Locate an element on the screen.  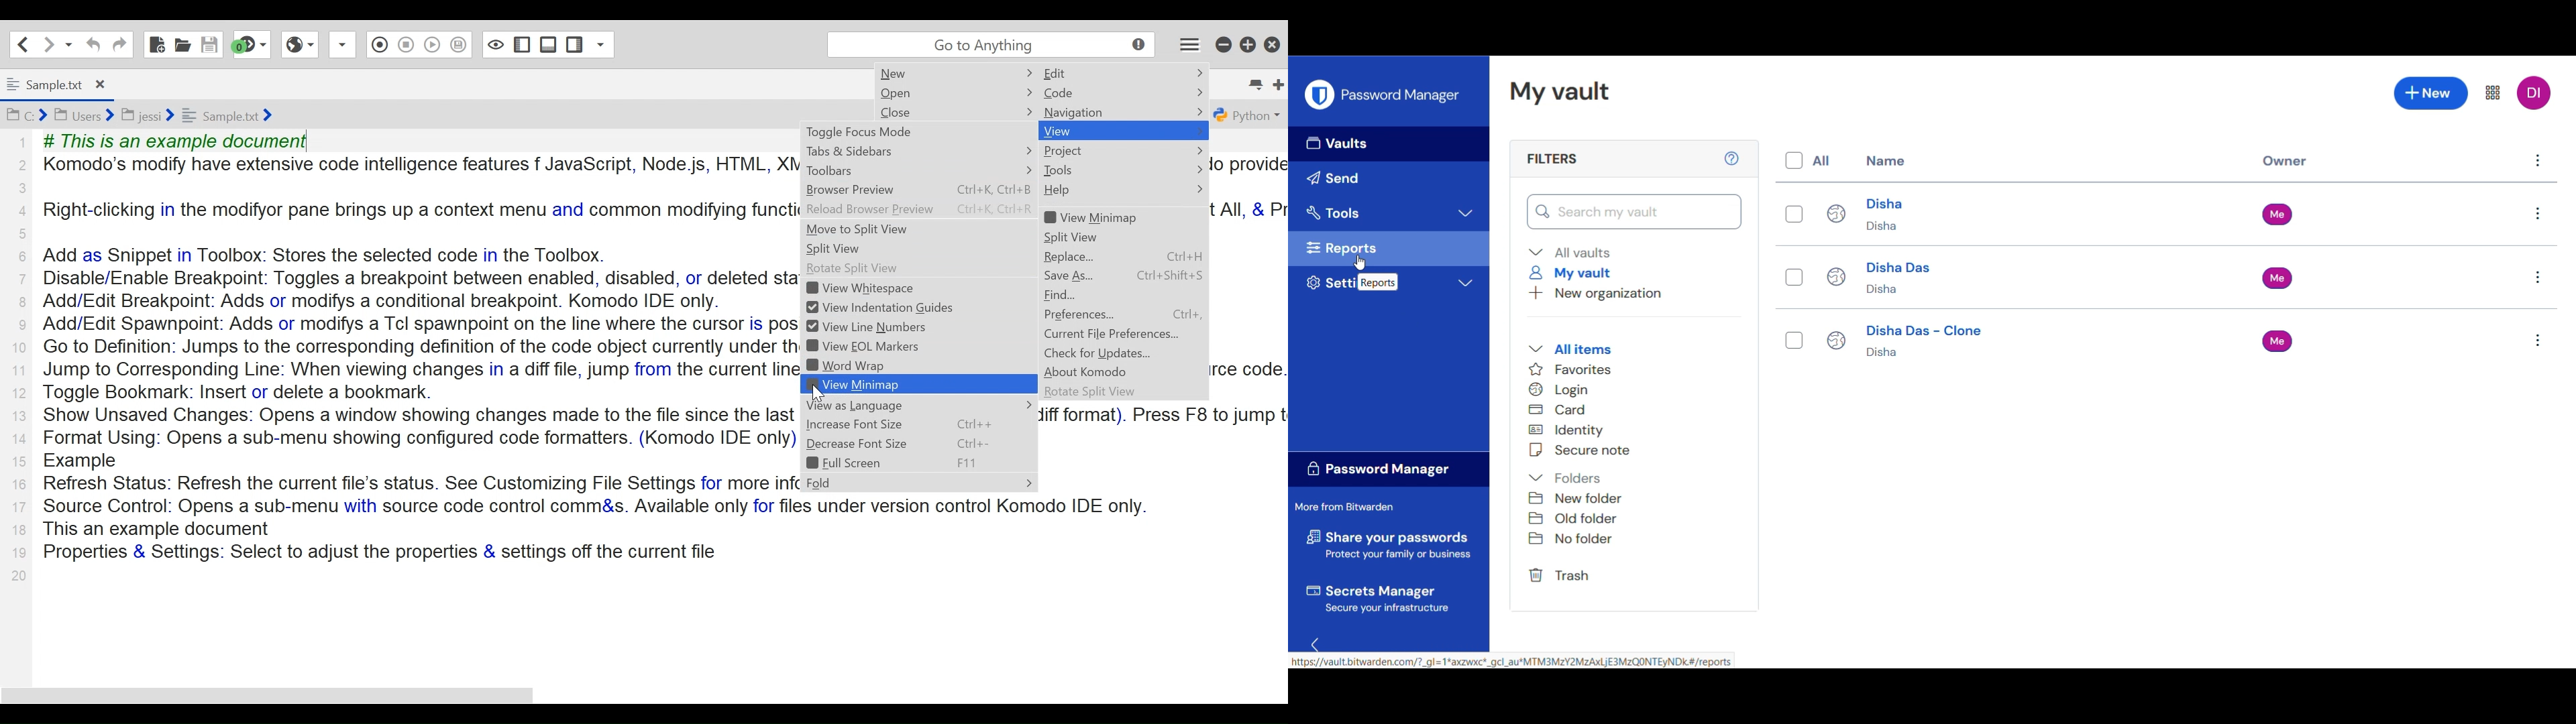
New File is located at coordinates (158, 44).